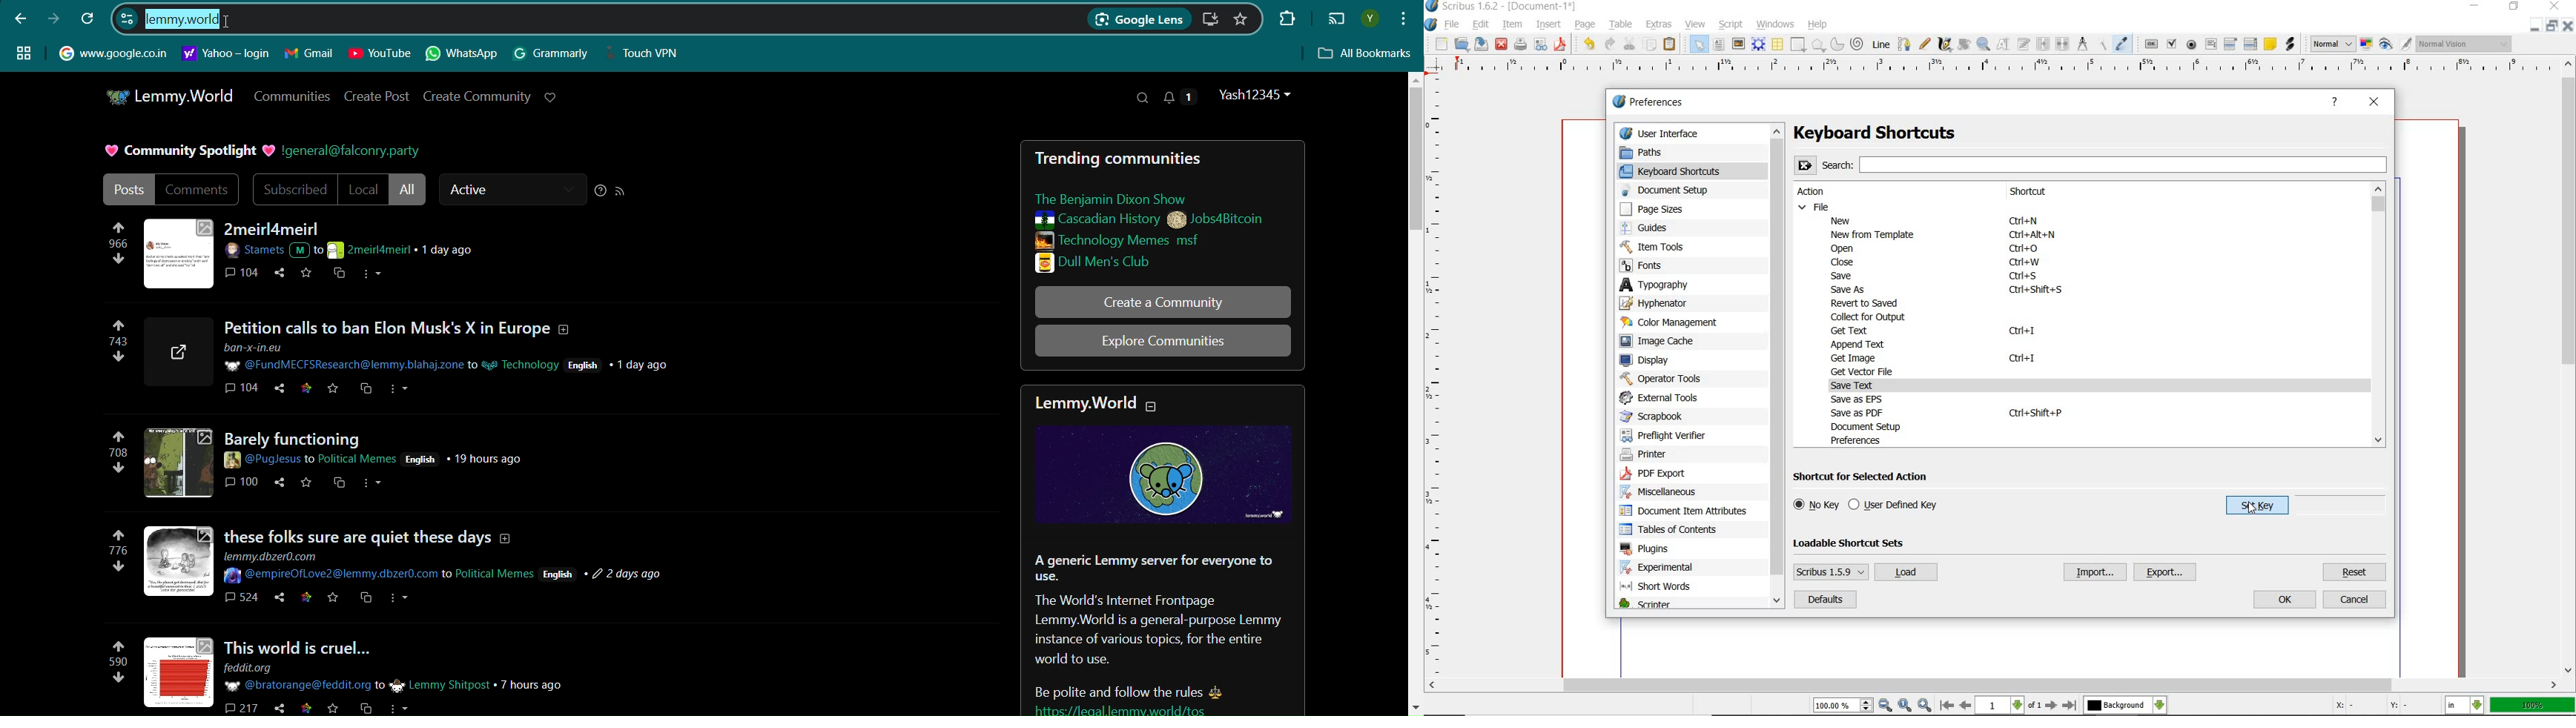 Image resolution: width=2576 pixels, height=728 pixels. What do you see at coordinates (2375, 104) in the screenshot?
I see `close` at bounding box center [2375, 104].